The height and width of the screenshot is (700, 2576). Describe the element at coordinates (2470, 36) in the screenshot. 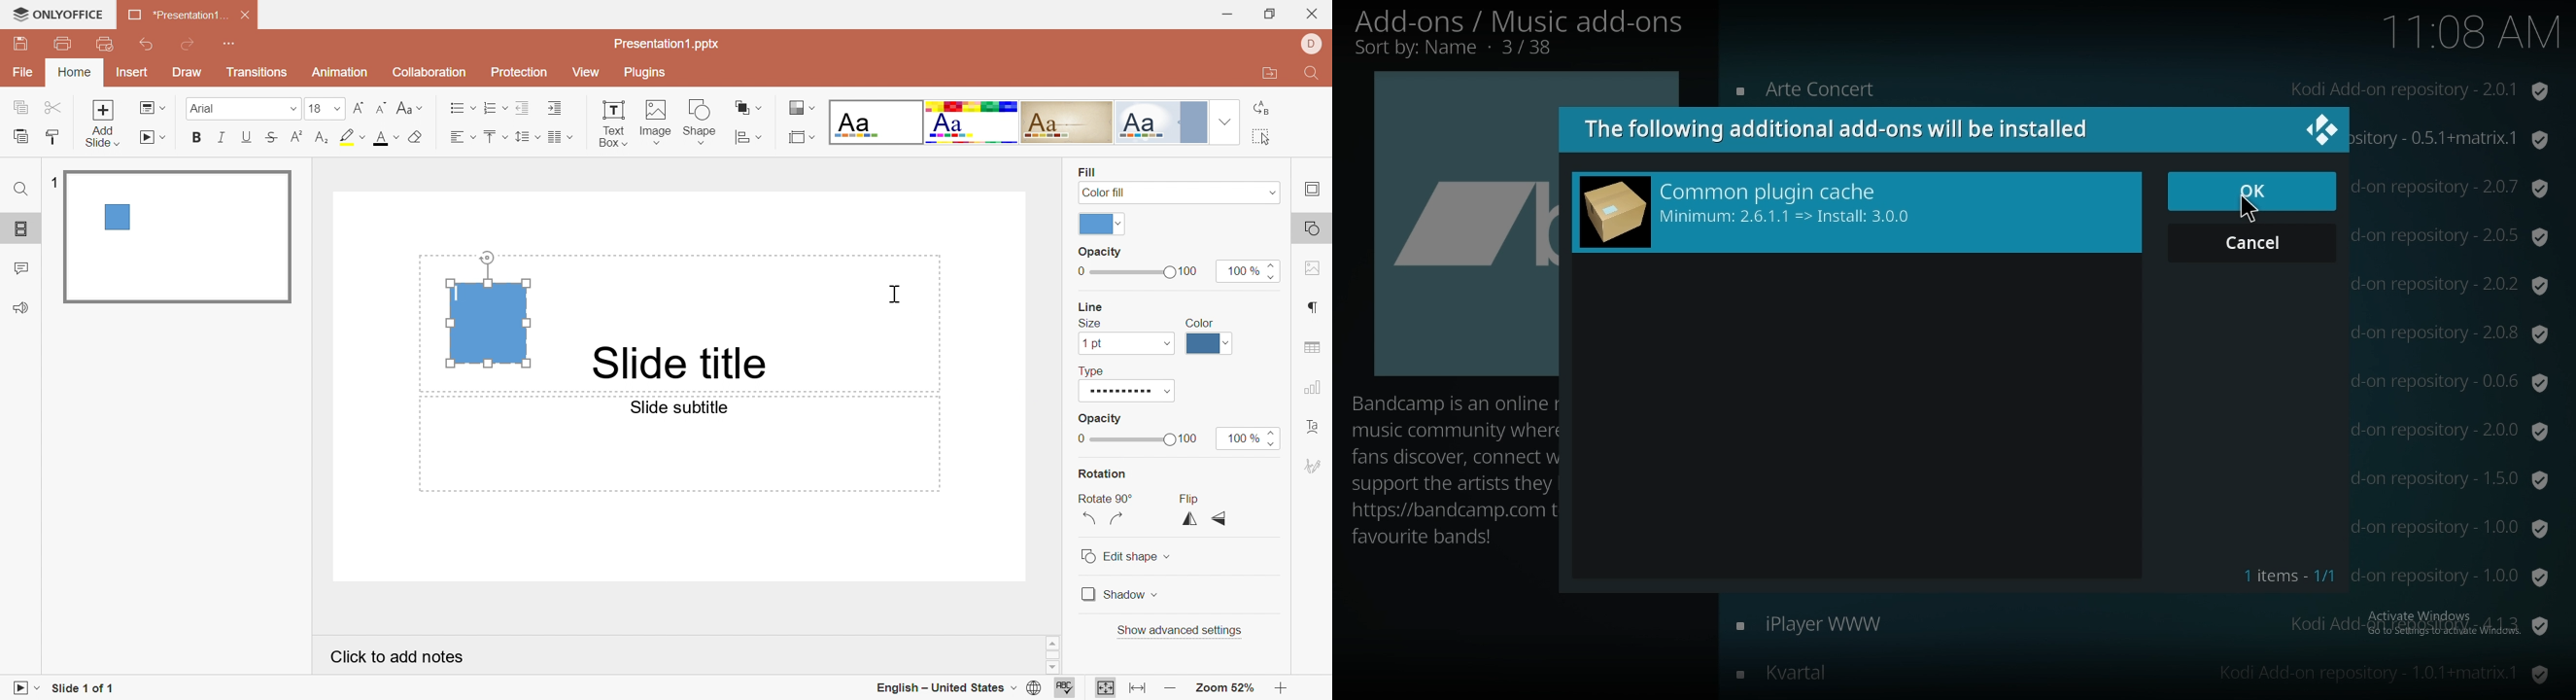

I see `time` at that location.